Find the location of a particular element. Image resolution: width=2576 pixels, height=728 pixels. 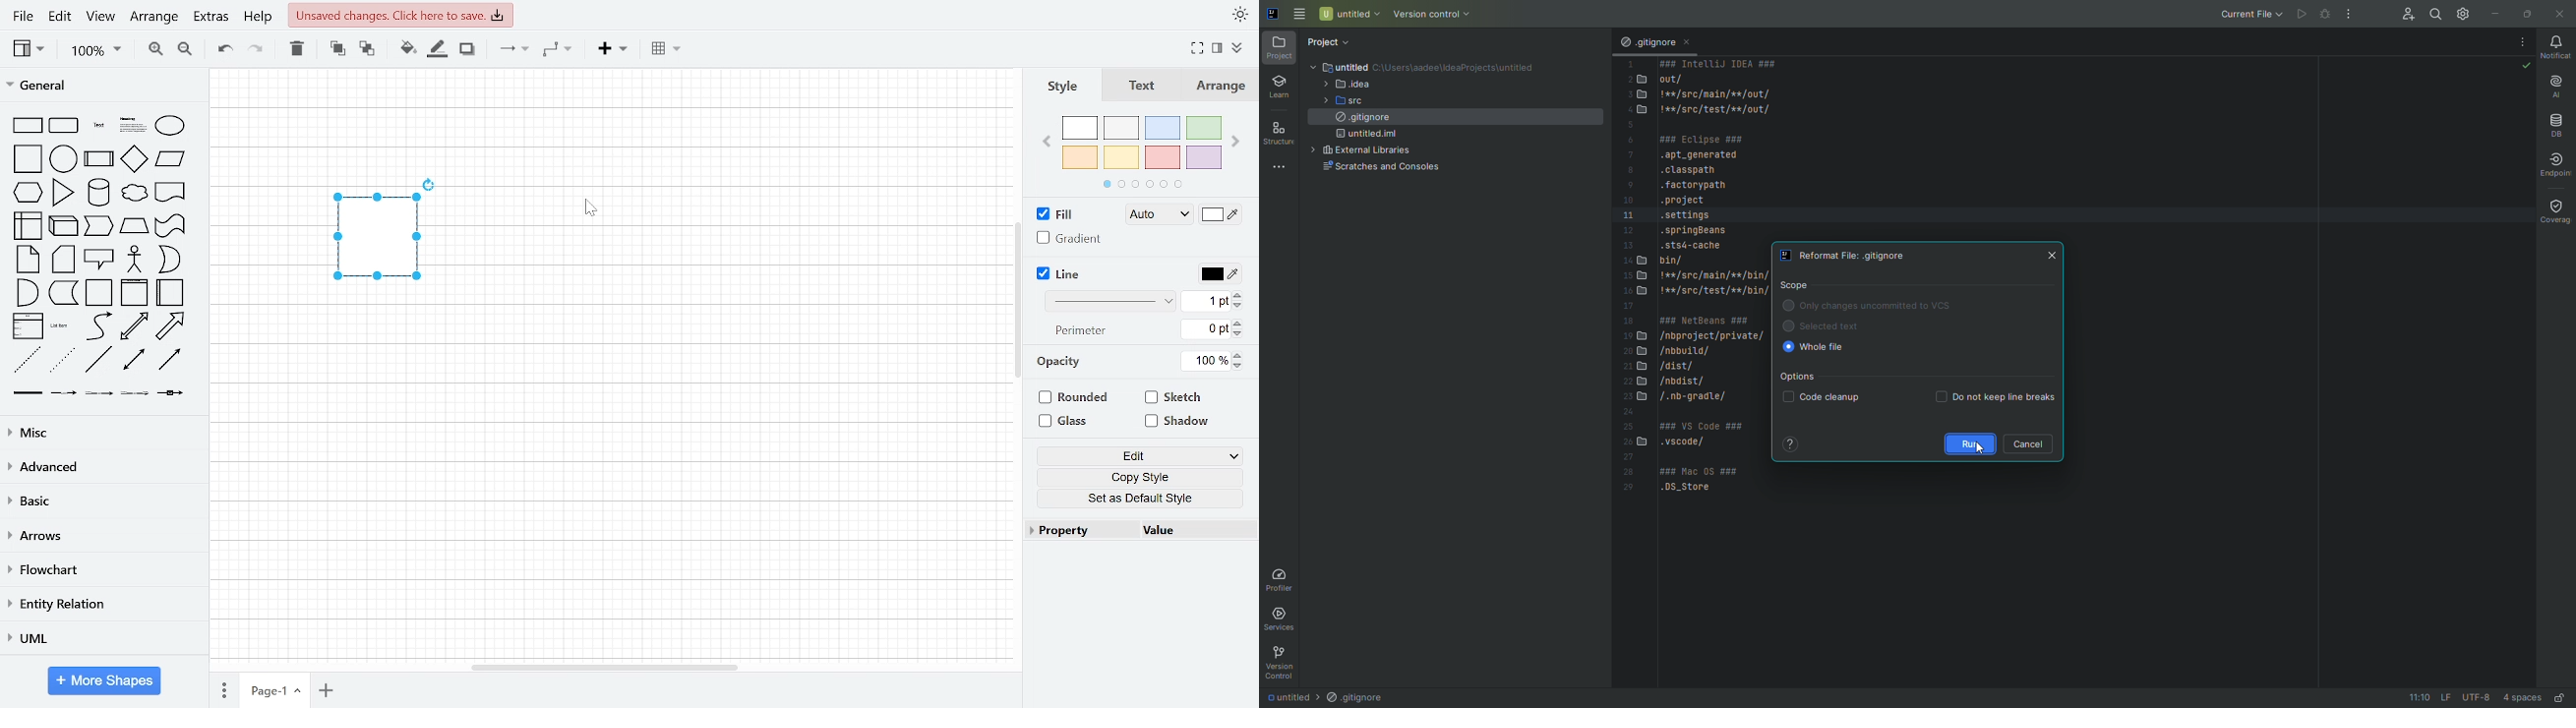

Close is located at coordinates (2056, 255).